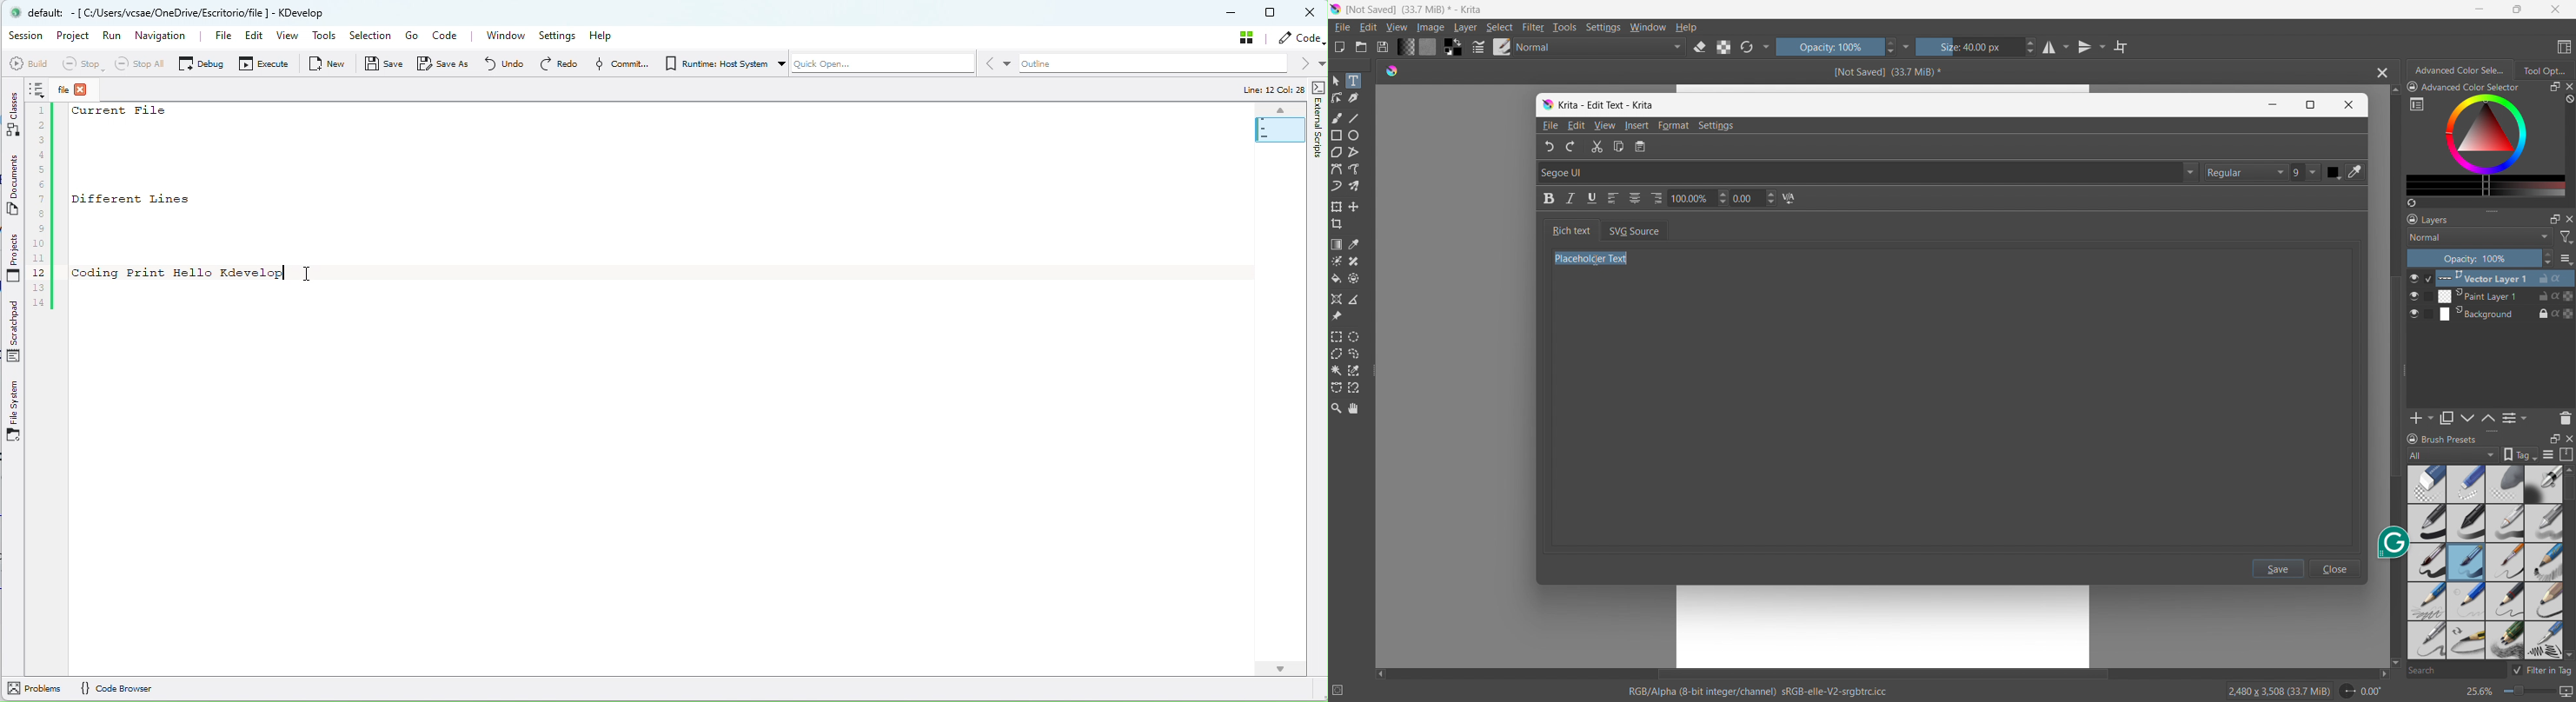 The width and height of the screenshot is (2576, 728). Describe the element at coordinates (1597, 262) in the screenshot. I see `Placeholder Text` at that location.